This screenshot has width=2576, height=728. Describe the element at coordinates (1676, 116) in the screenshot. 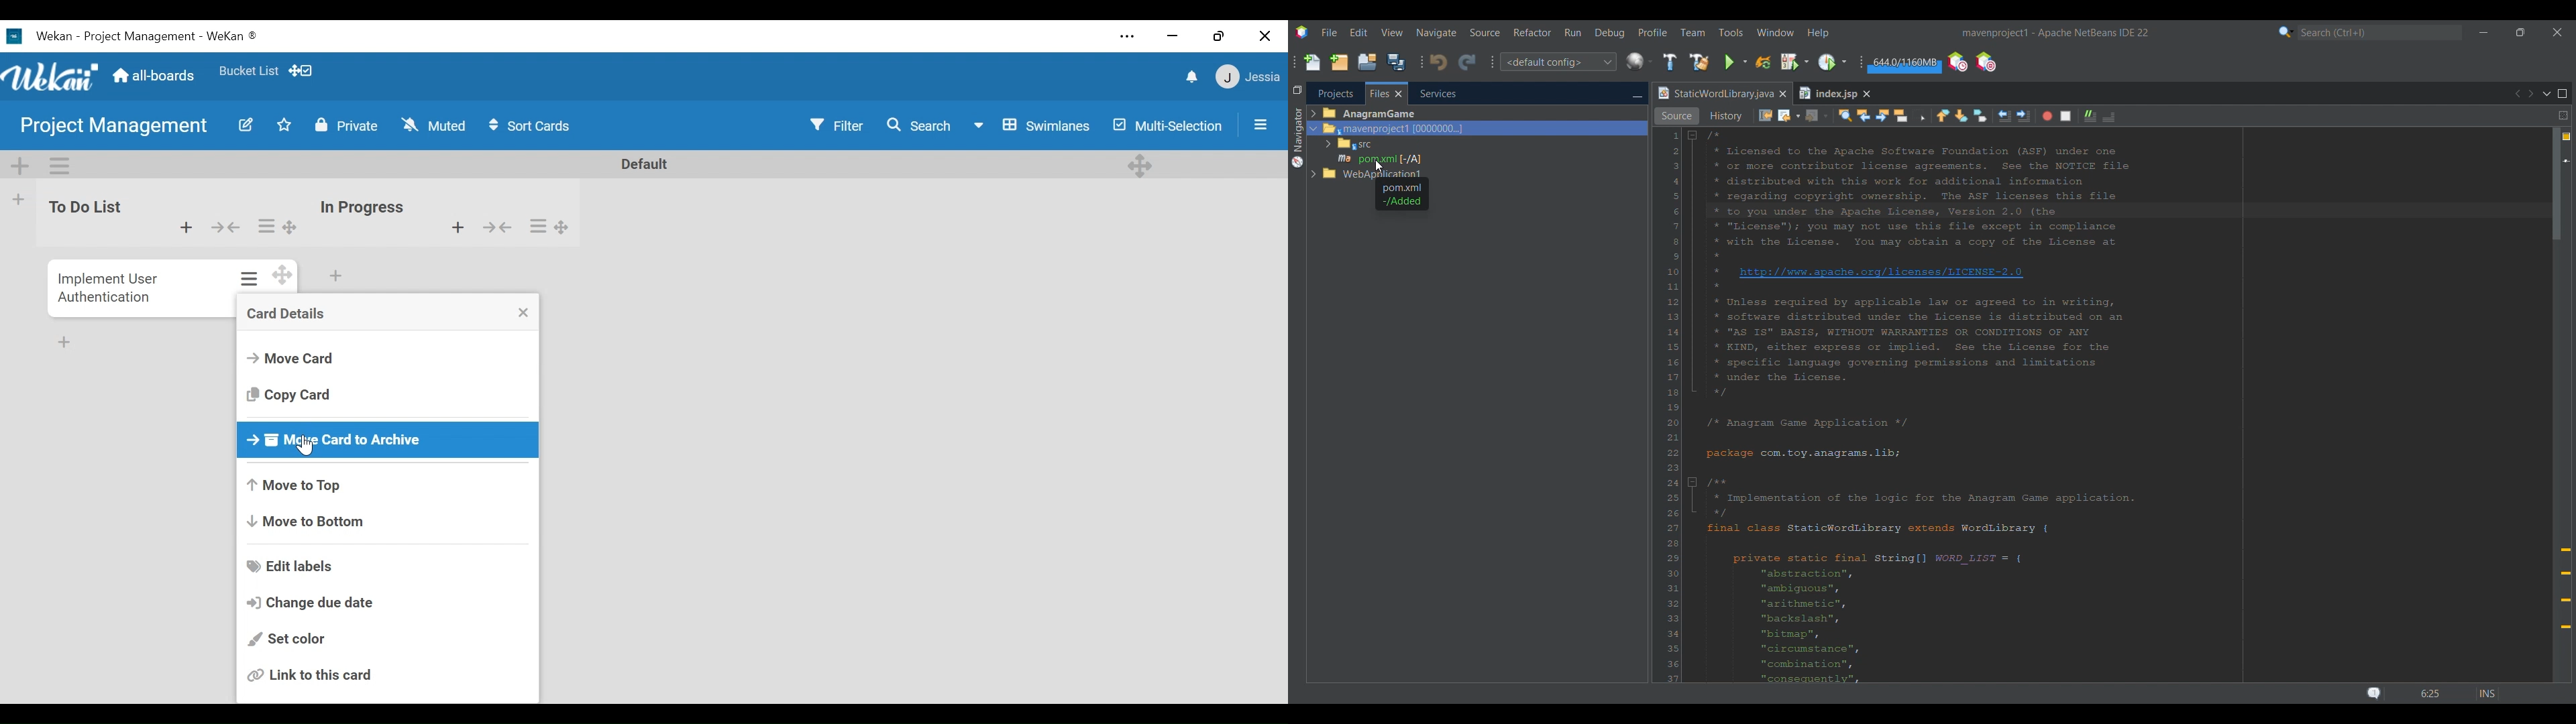

I see `Source view` at that location.